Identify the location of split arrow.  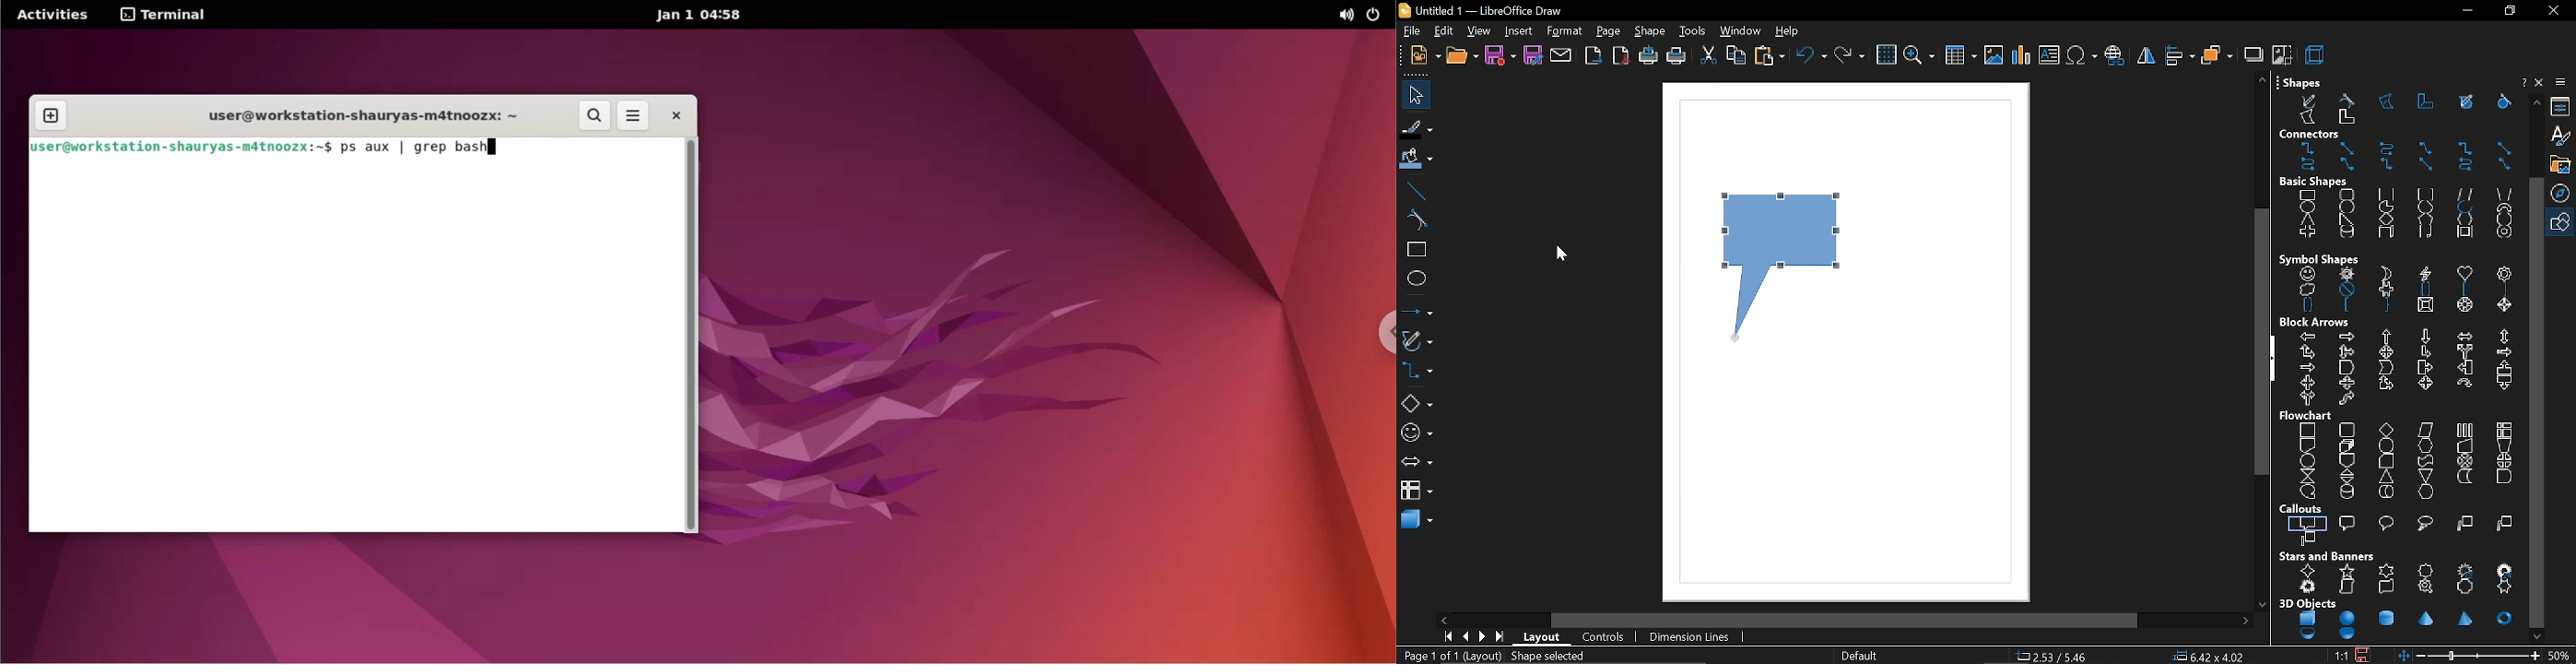
(2464, 352).